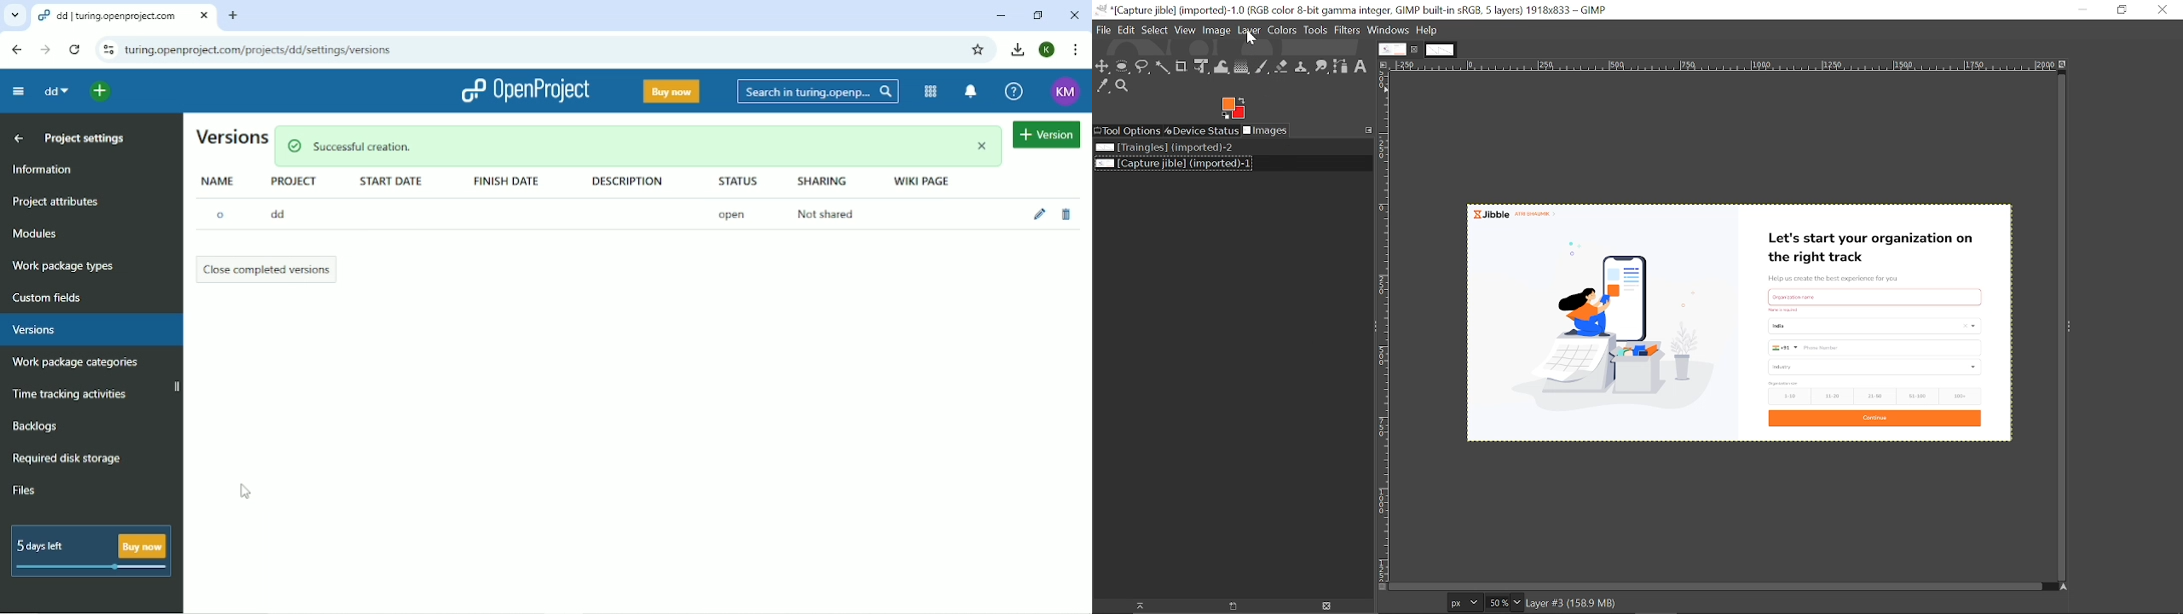 The height and width of the screenshot is (616, 2184). Describe the element at coordinates (259, 50) in the screenshot. I see `Site` at that location.